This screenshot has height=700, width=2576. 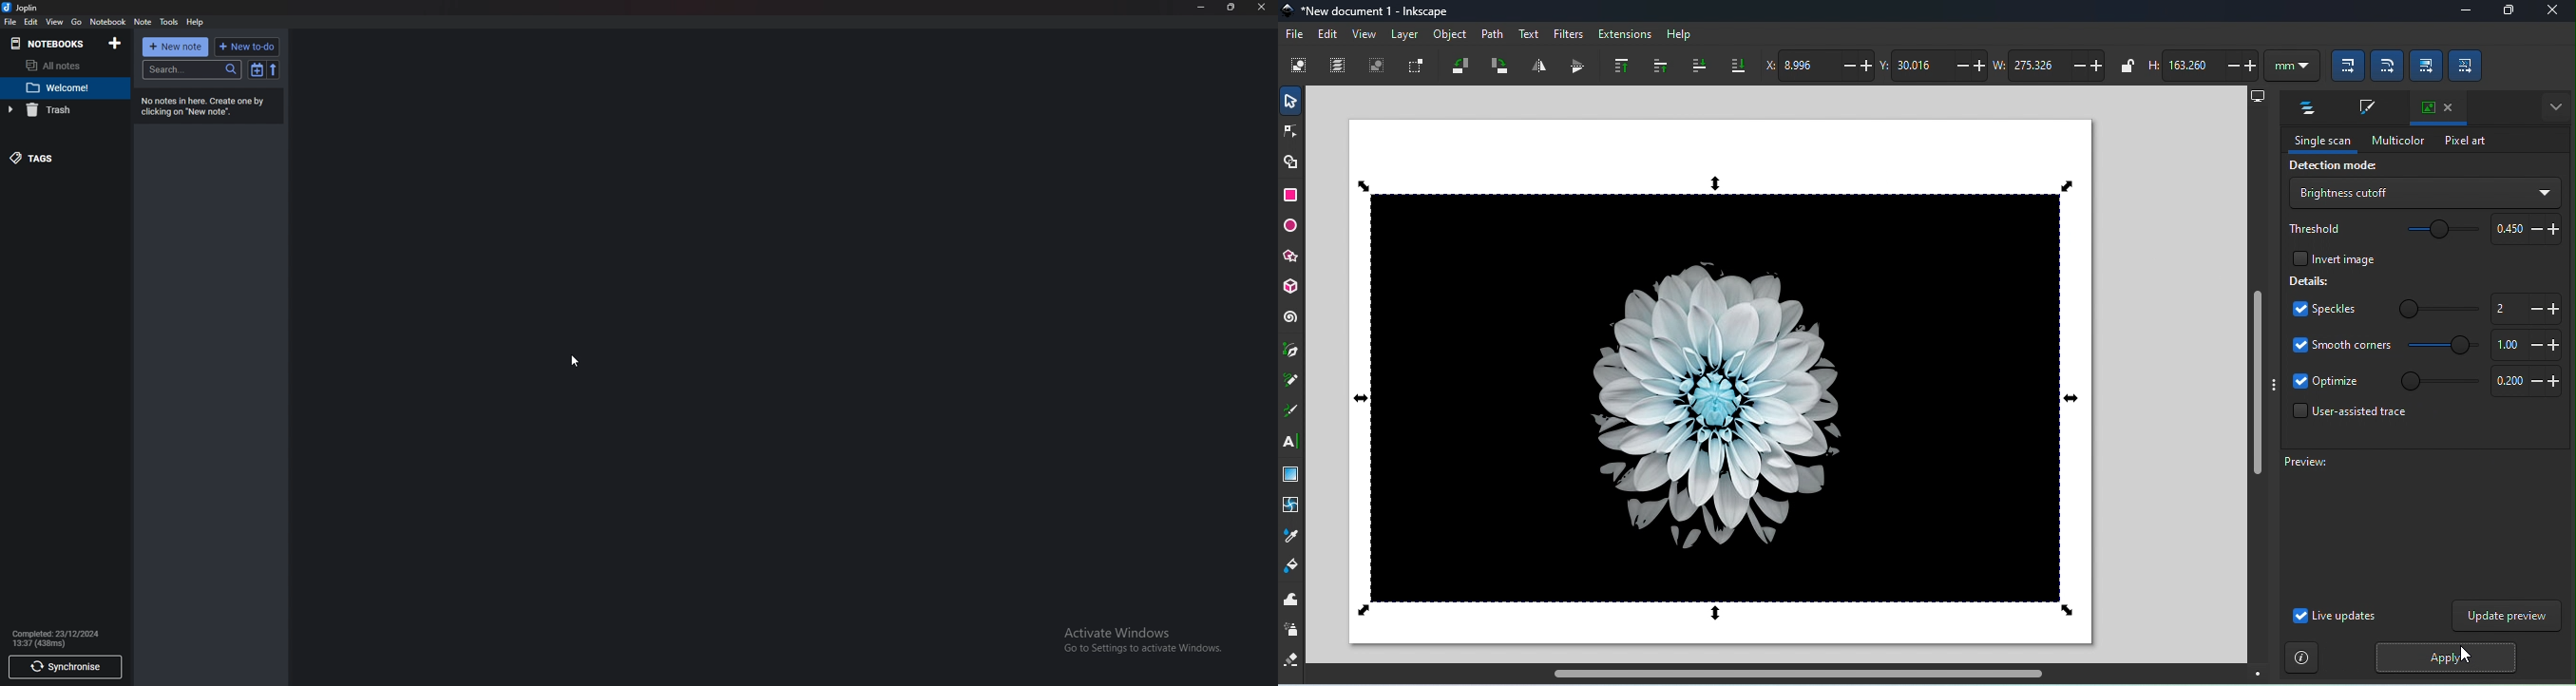 What do you see at coordinates (56, 157) in the screenshot?
I see `tags` at bounding box center [56, 157].